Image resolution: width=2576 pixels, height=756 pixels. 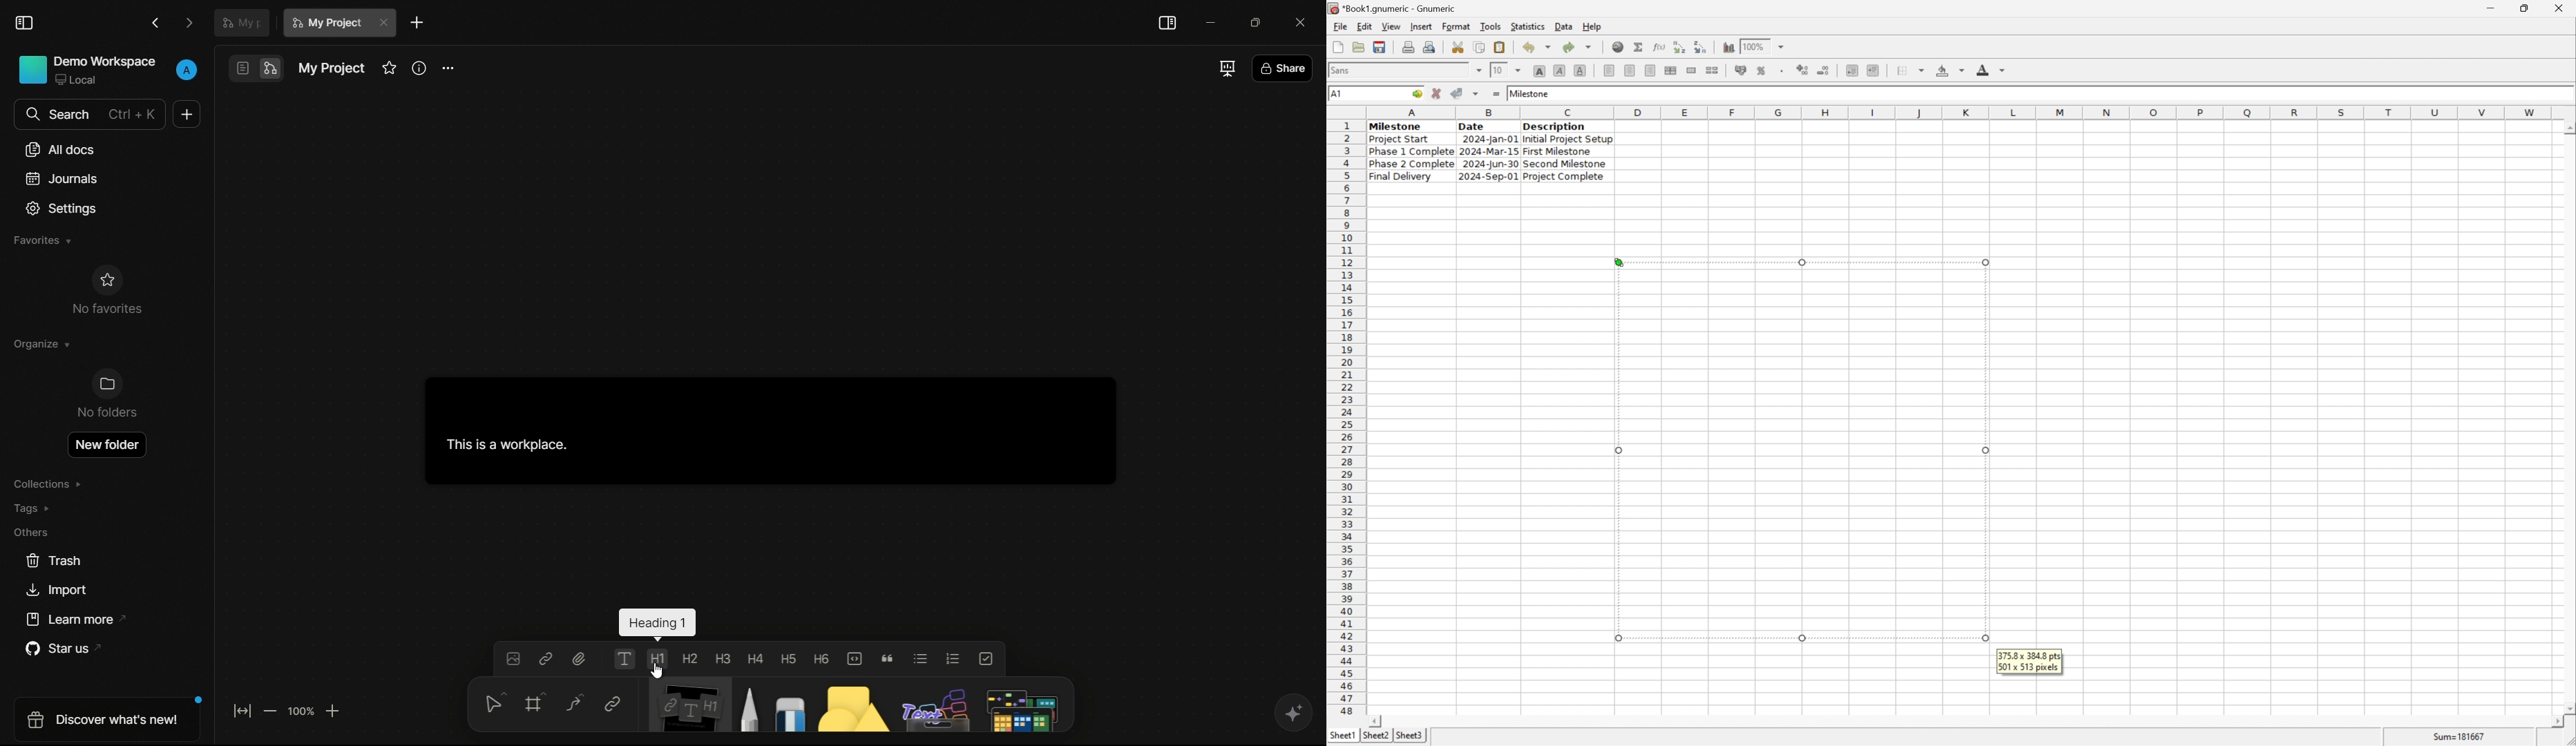 What do you see at coordinates (1022, 705) in the screenshot?
I see `more tools` at bounding box center [1022, 705].